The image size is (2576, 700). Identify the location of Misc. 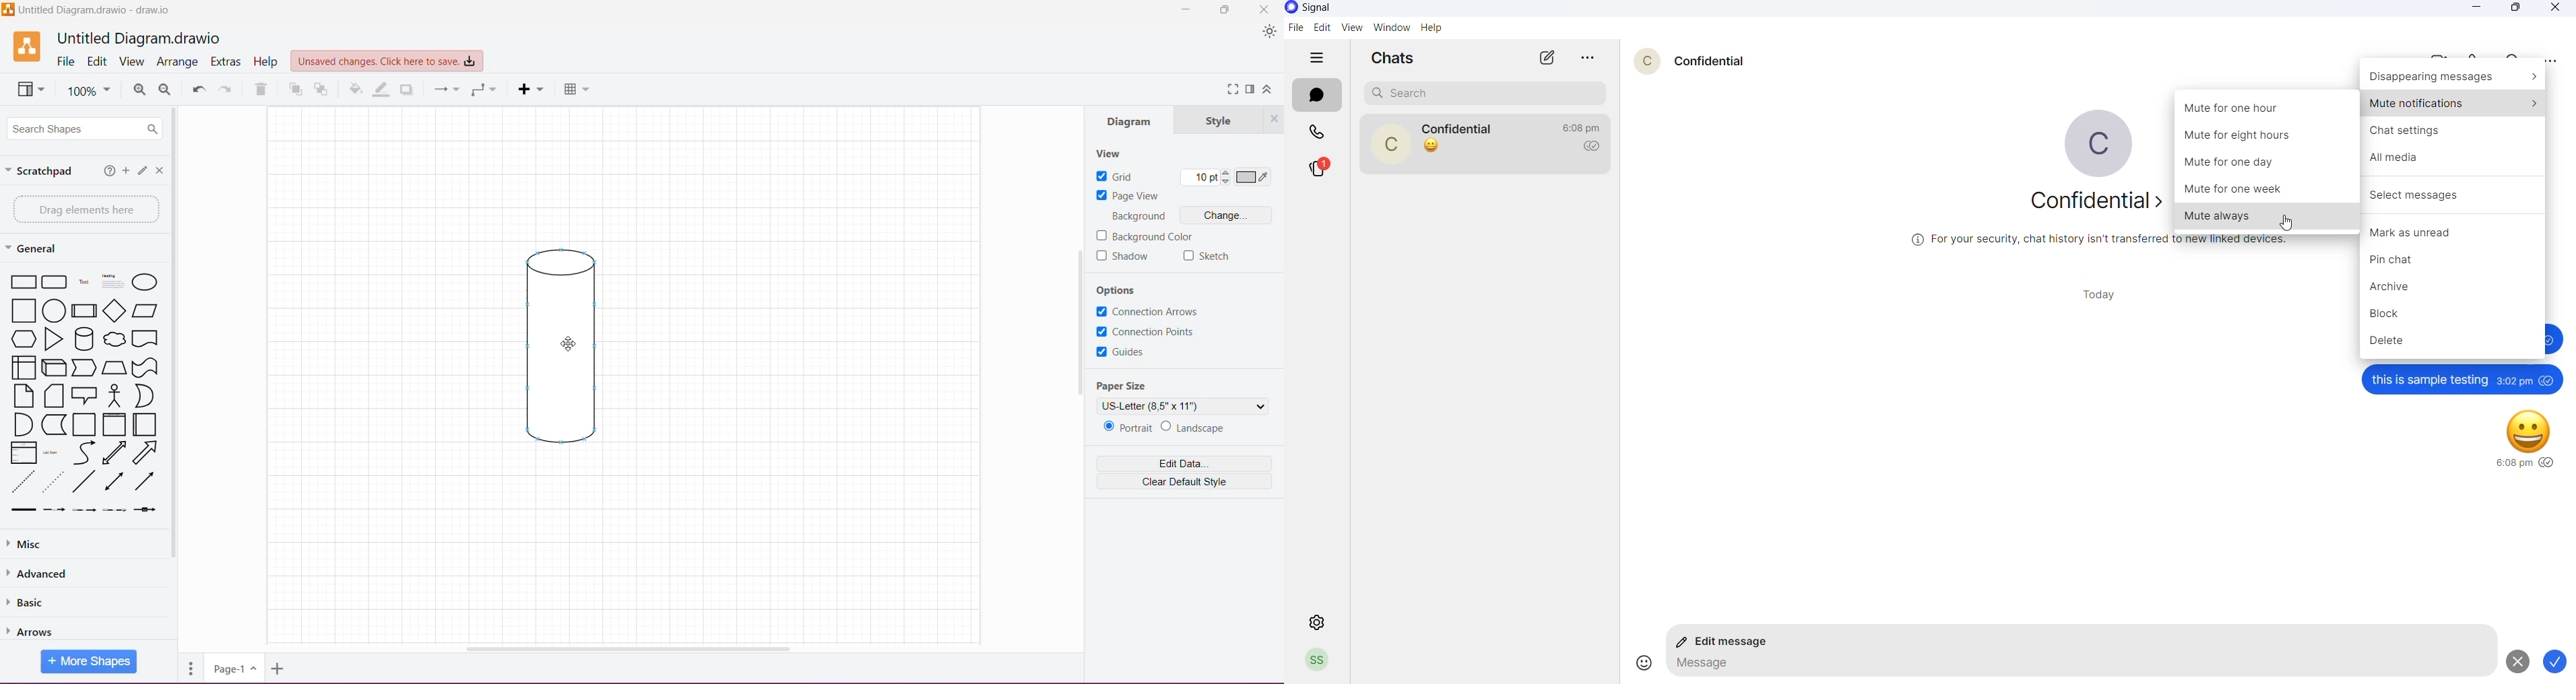
(74, 544).